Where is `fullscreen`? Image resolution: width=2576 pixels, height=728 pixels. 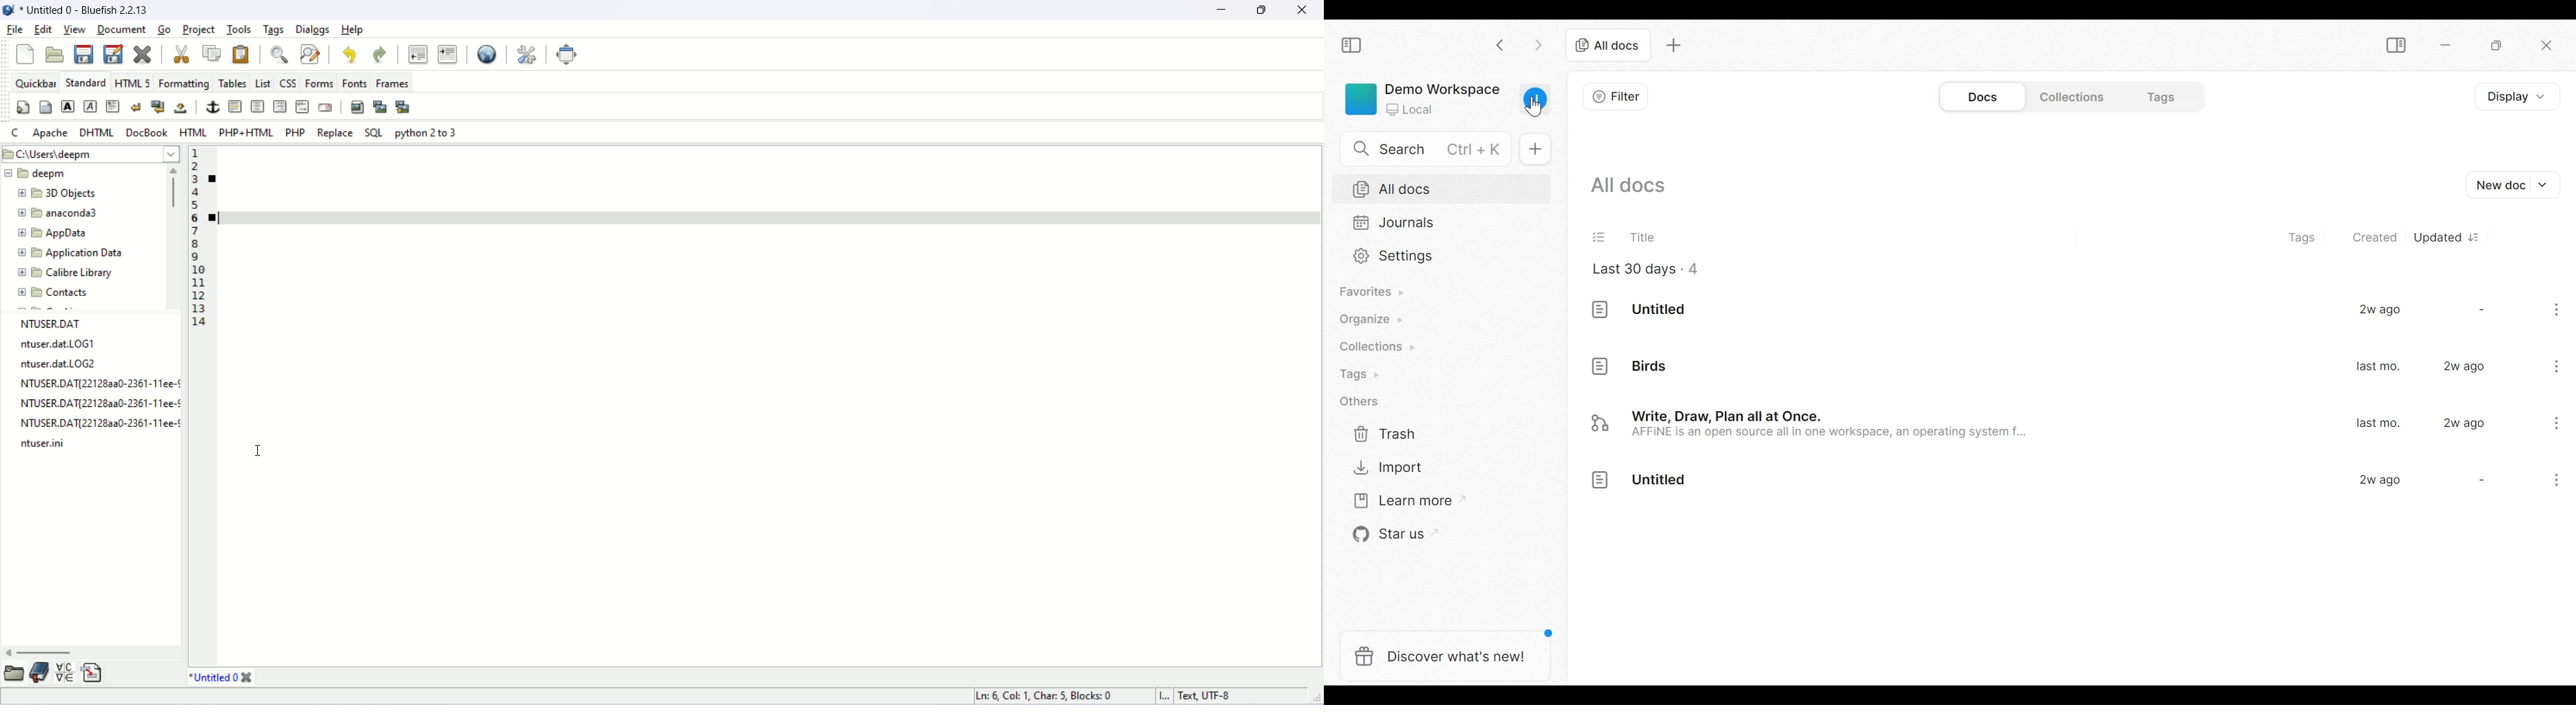 fullscreen is located at coordinates (565, 54).